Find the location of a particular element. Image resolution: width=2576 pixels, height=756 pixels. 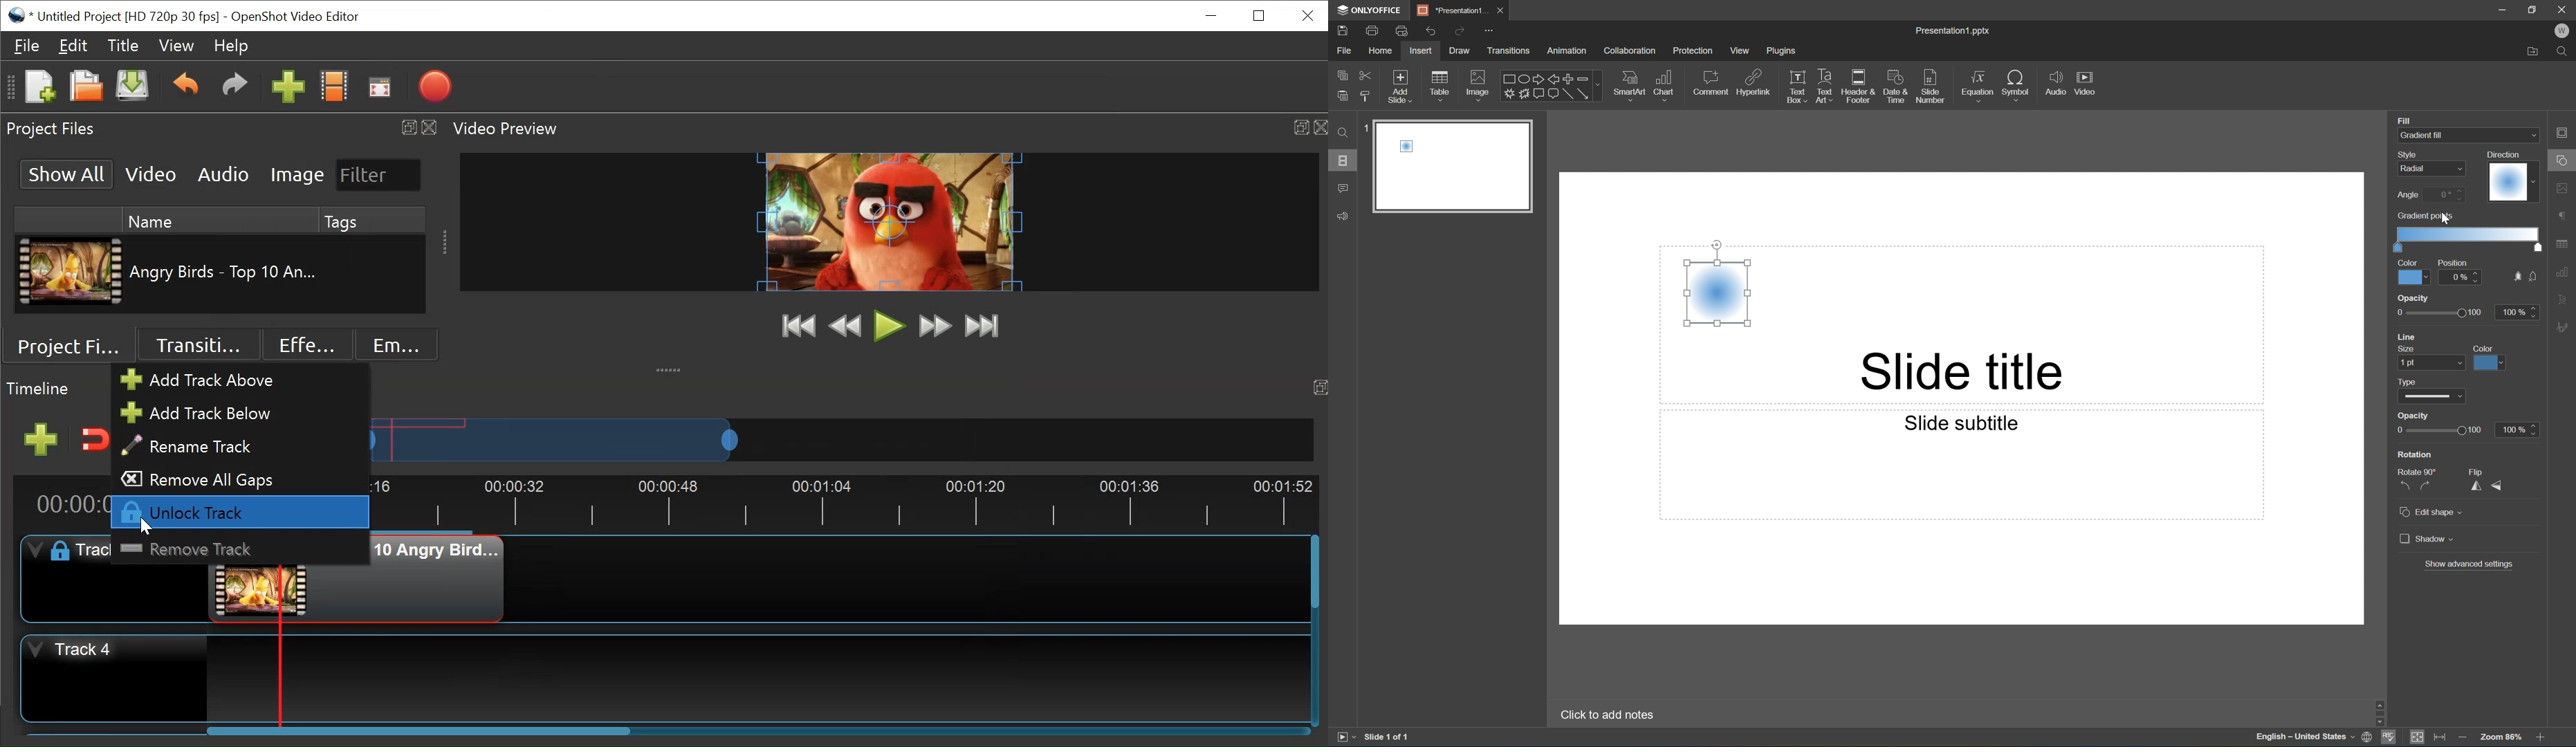

angle is located at coordinates (2431, 195).